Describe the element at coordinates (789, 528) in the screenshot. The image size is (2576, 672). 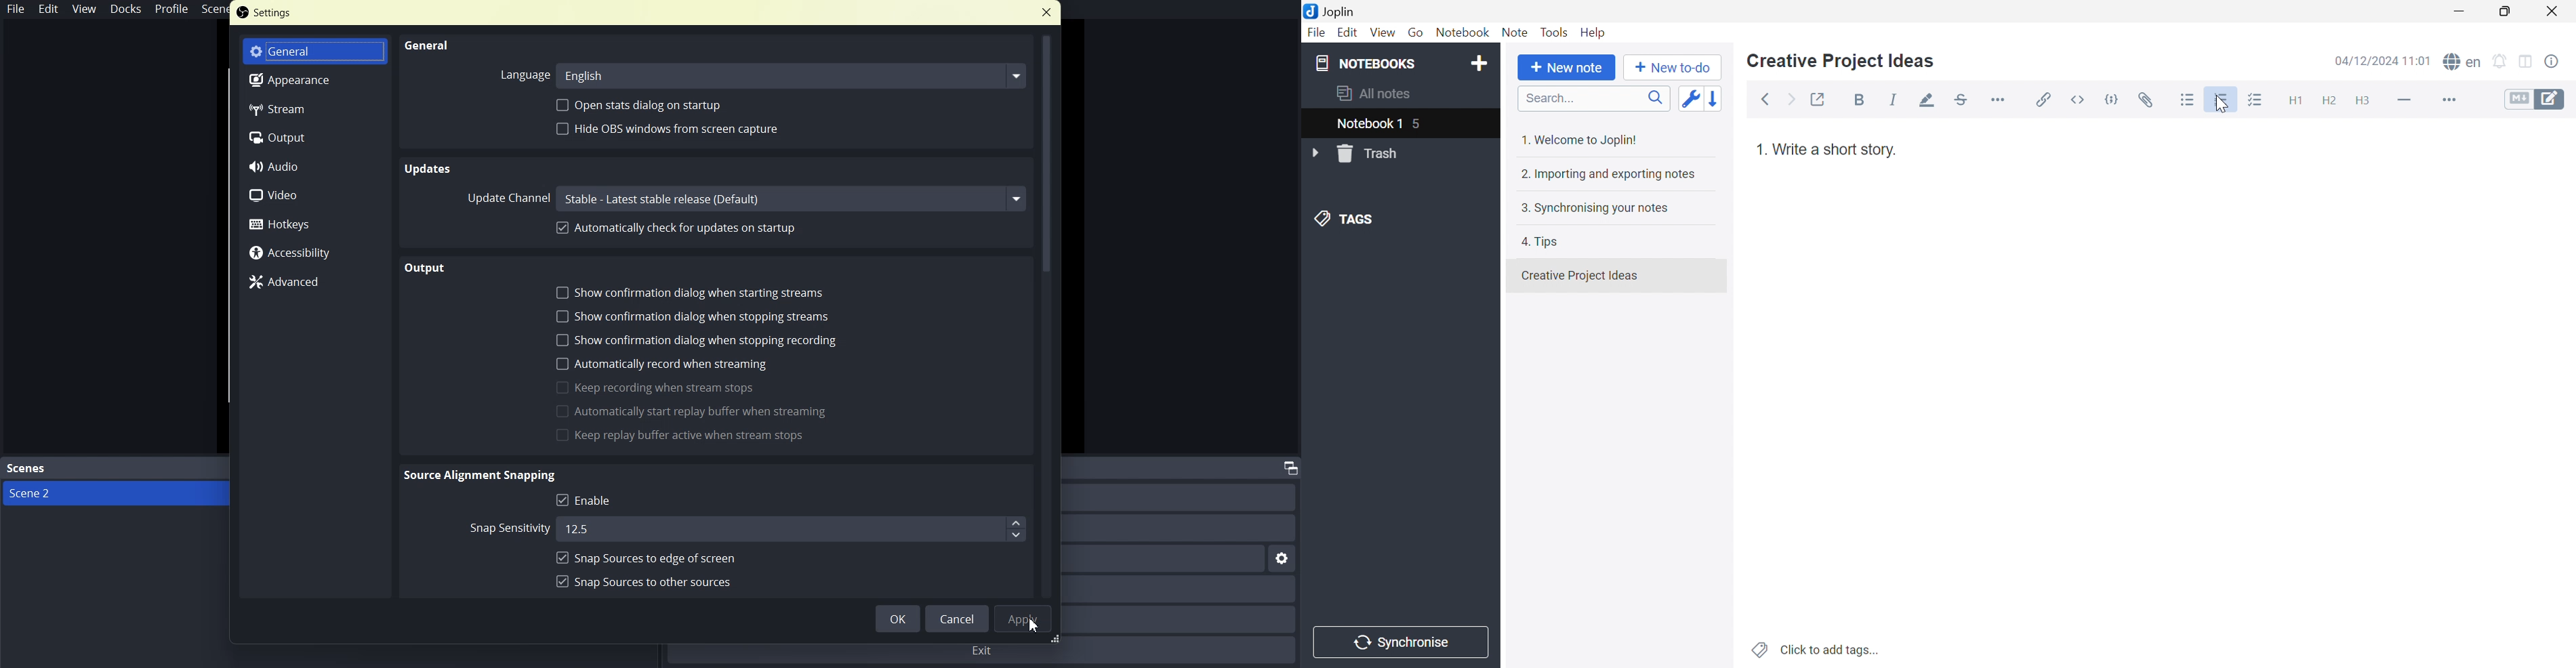
I see `12.5` at that location.